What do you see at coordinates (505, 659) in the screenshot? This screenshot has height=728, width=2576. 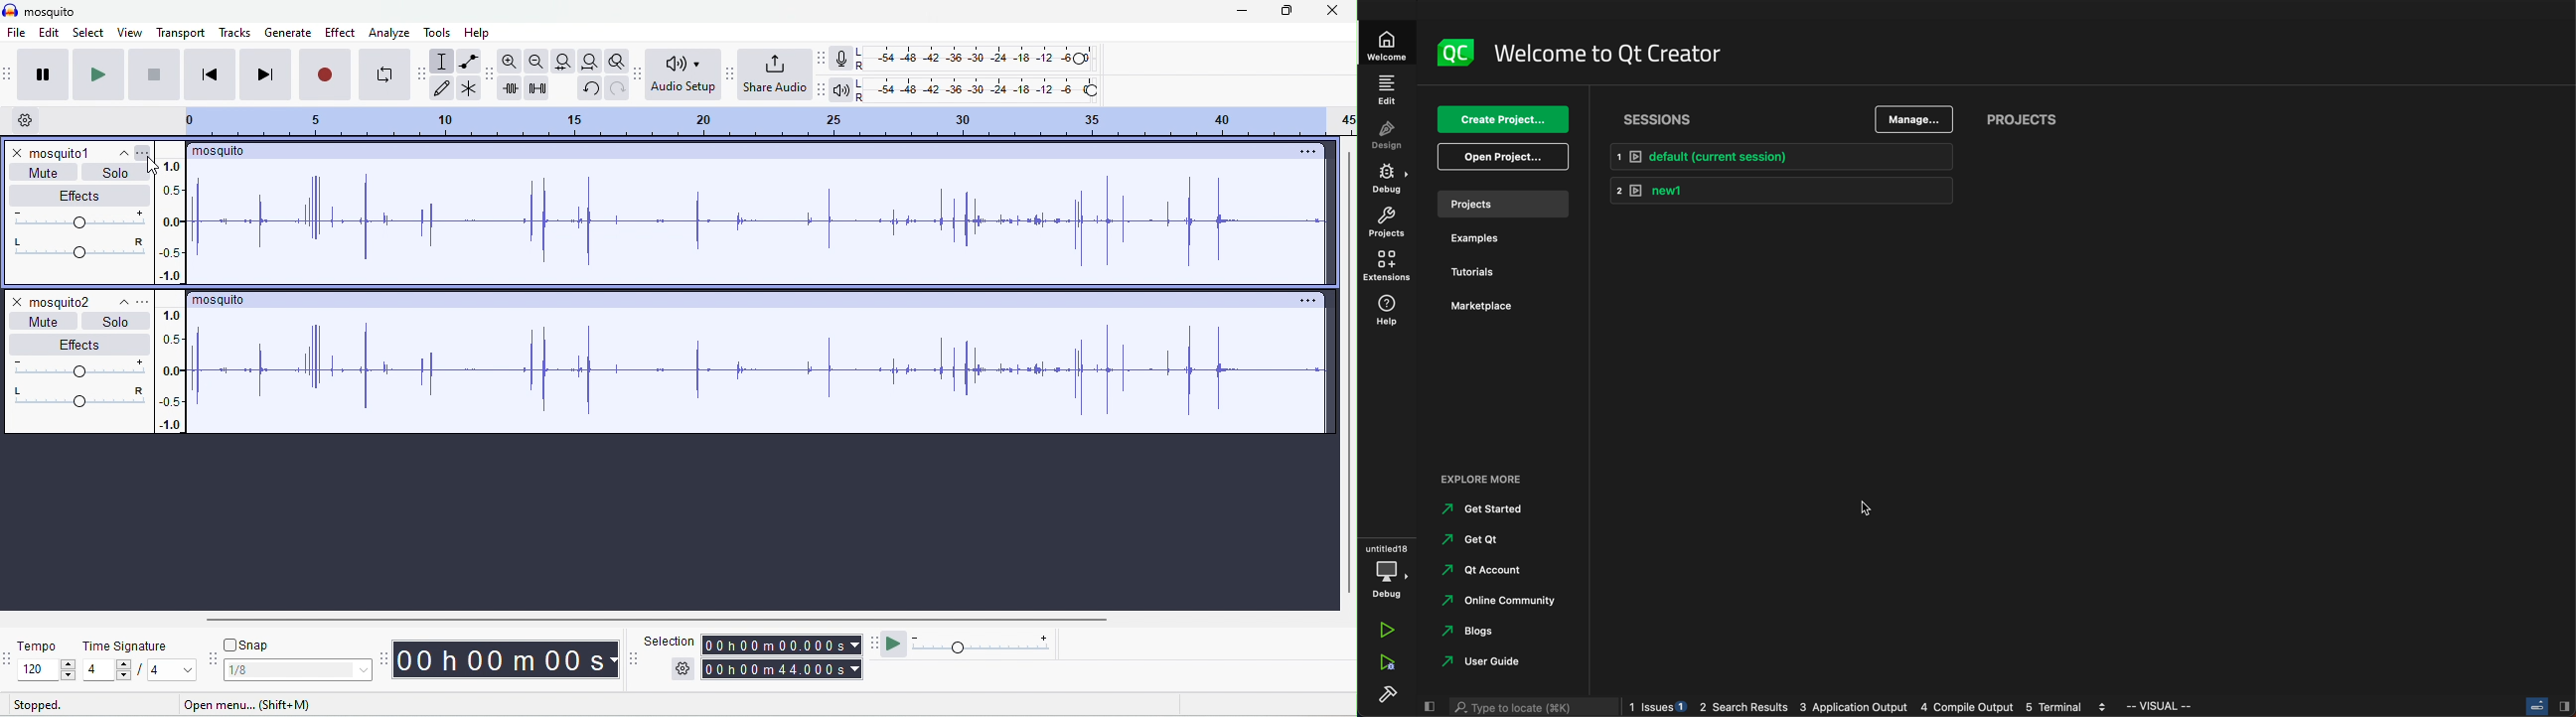 I see `time` at bounding box center [505, 659].